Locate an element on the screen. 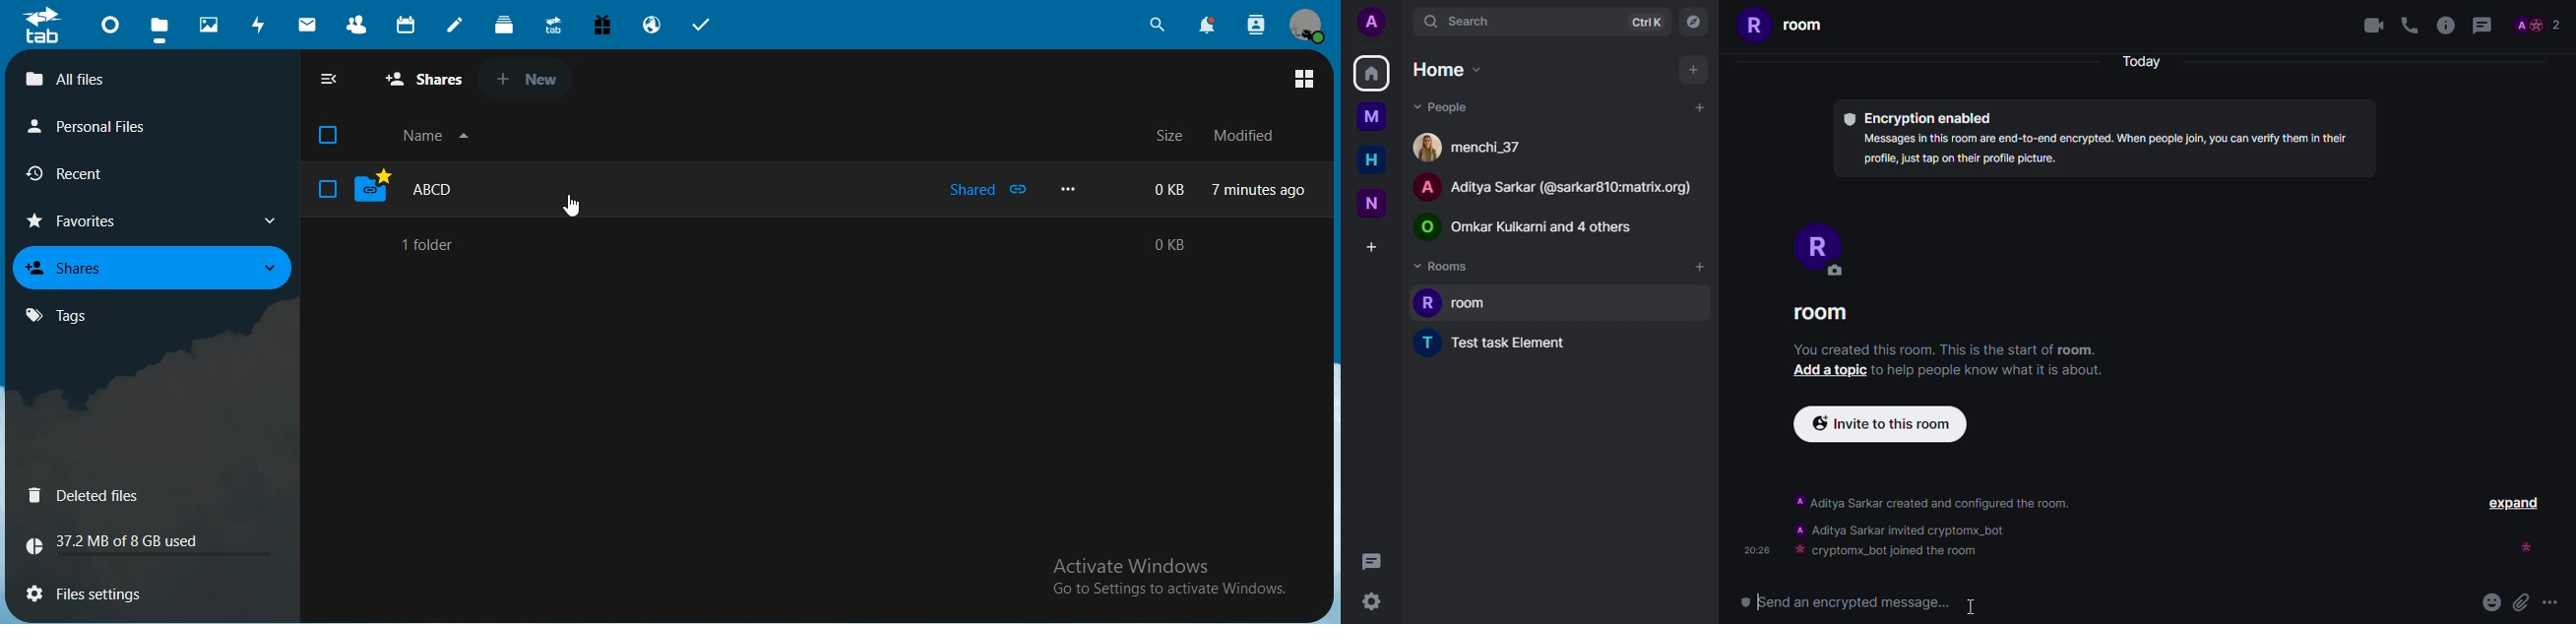 The width and height of the screenshot is (2576, 644). all files is located at coordinates (425, 81).